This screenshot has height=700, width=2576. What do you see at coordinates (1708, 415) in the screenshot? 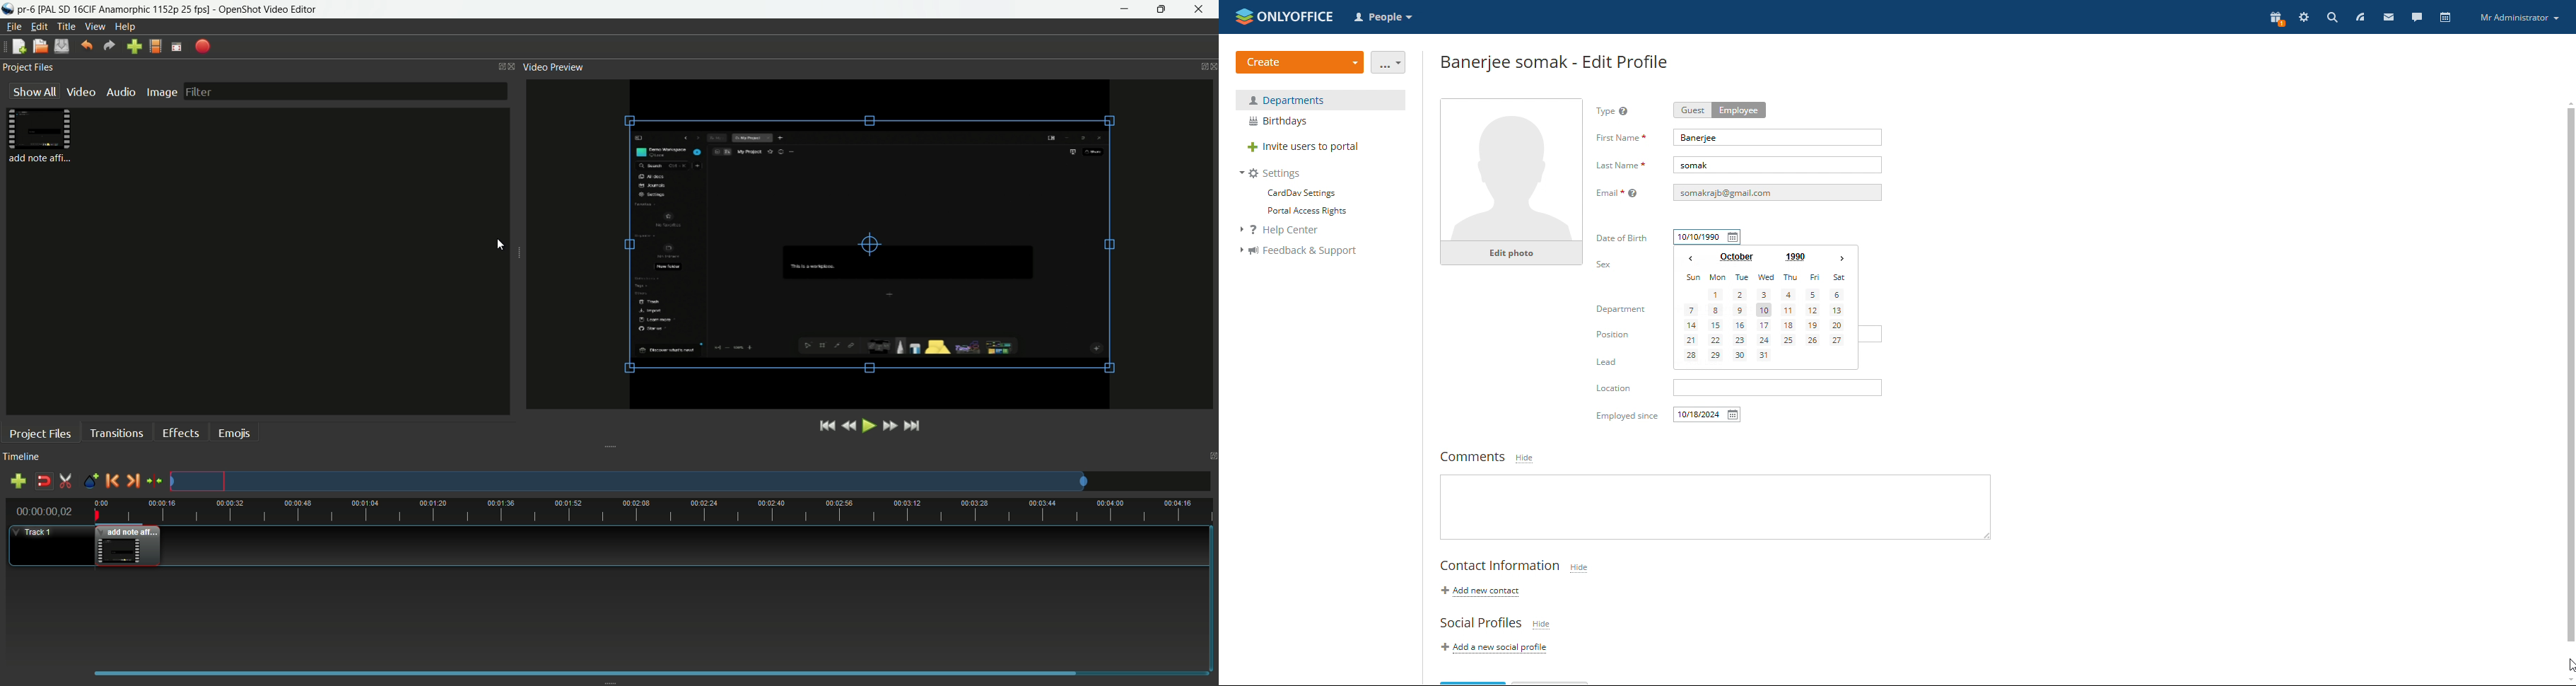
I see `employed since` at bounding box center [1708, 415].